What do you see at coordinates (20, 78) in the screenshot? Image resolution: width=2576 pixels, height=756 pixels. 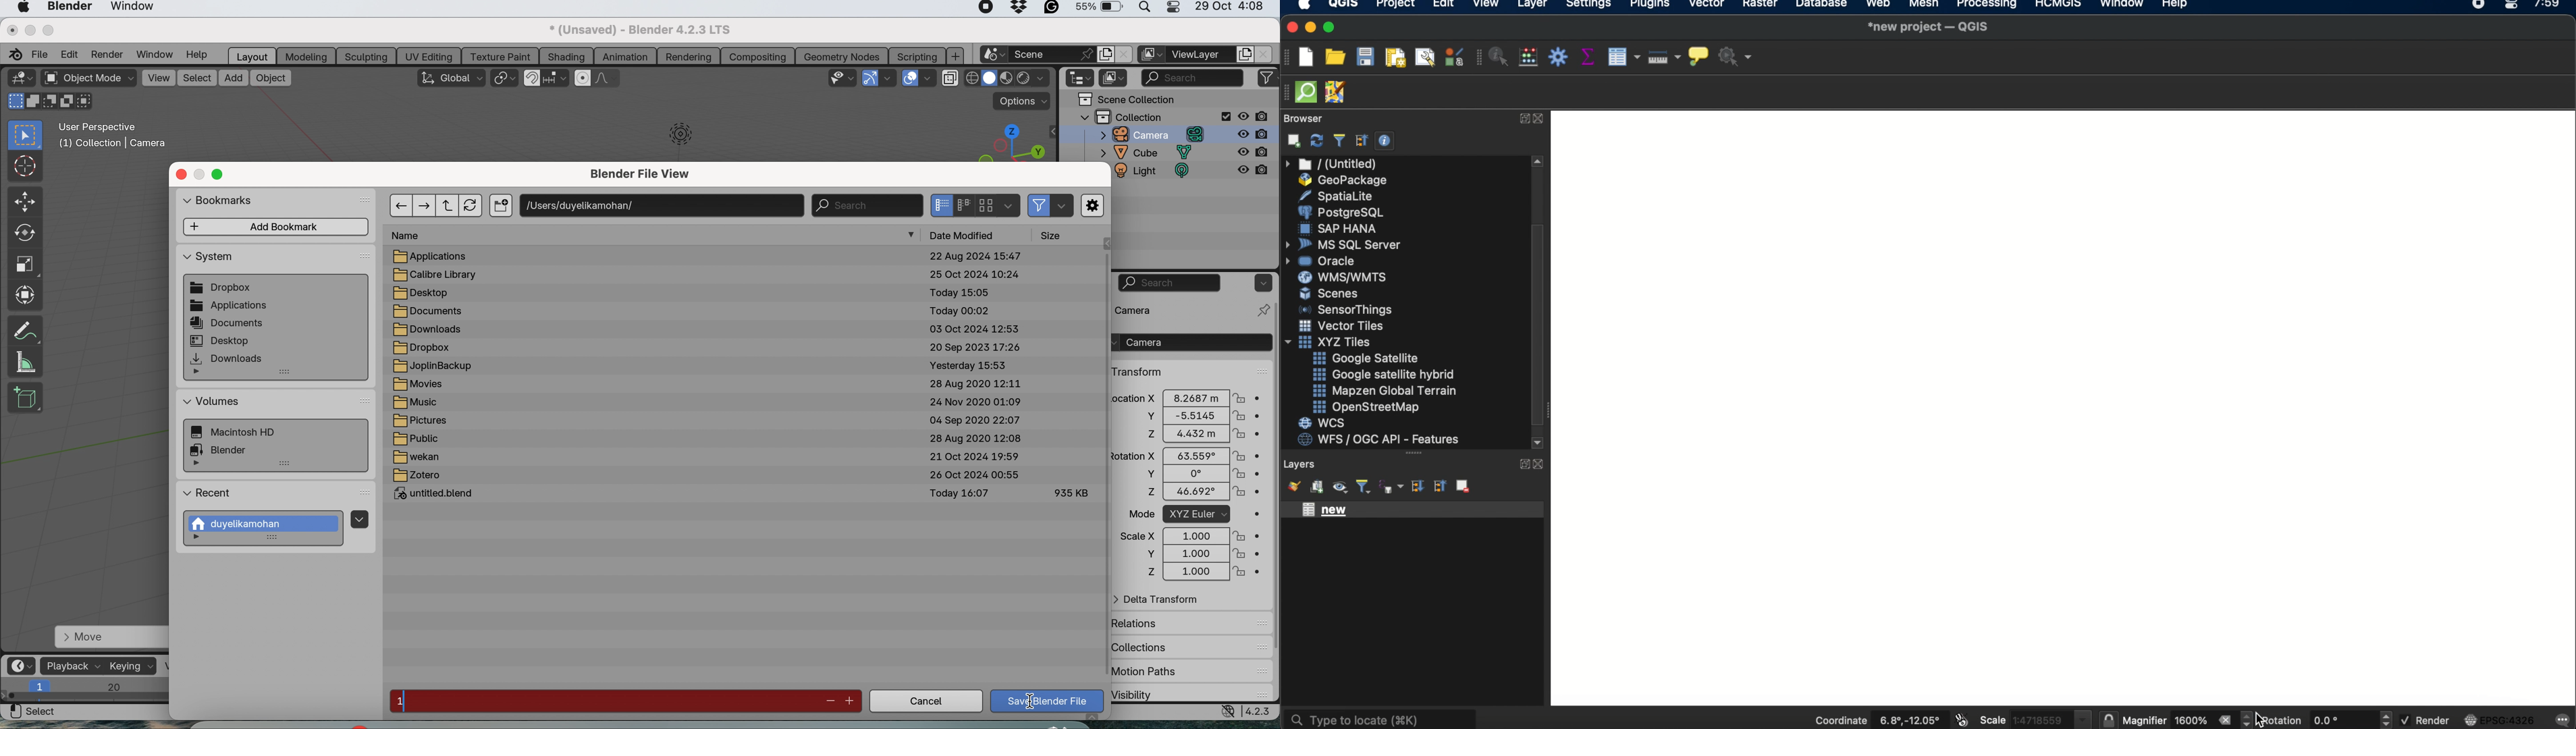 I see `editor type` at bounding box center [20, 78].